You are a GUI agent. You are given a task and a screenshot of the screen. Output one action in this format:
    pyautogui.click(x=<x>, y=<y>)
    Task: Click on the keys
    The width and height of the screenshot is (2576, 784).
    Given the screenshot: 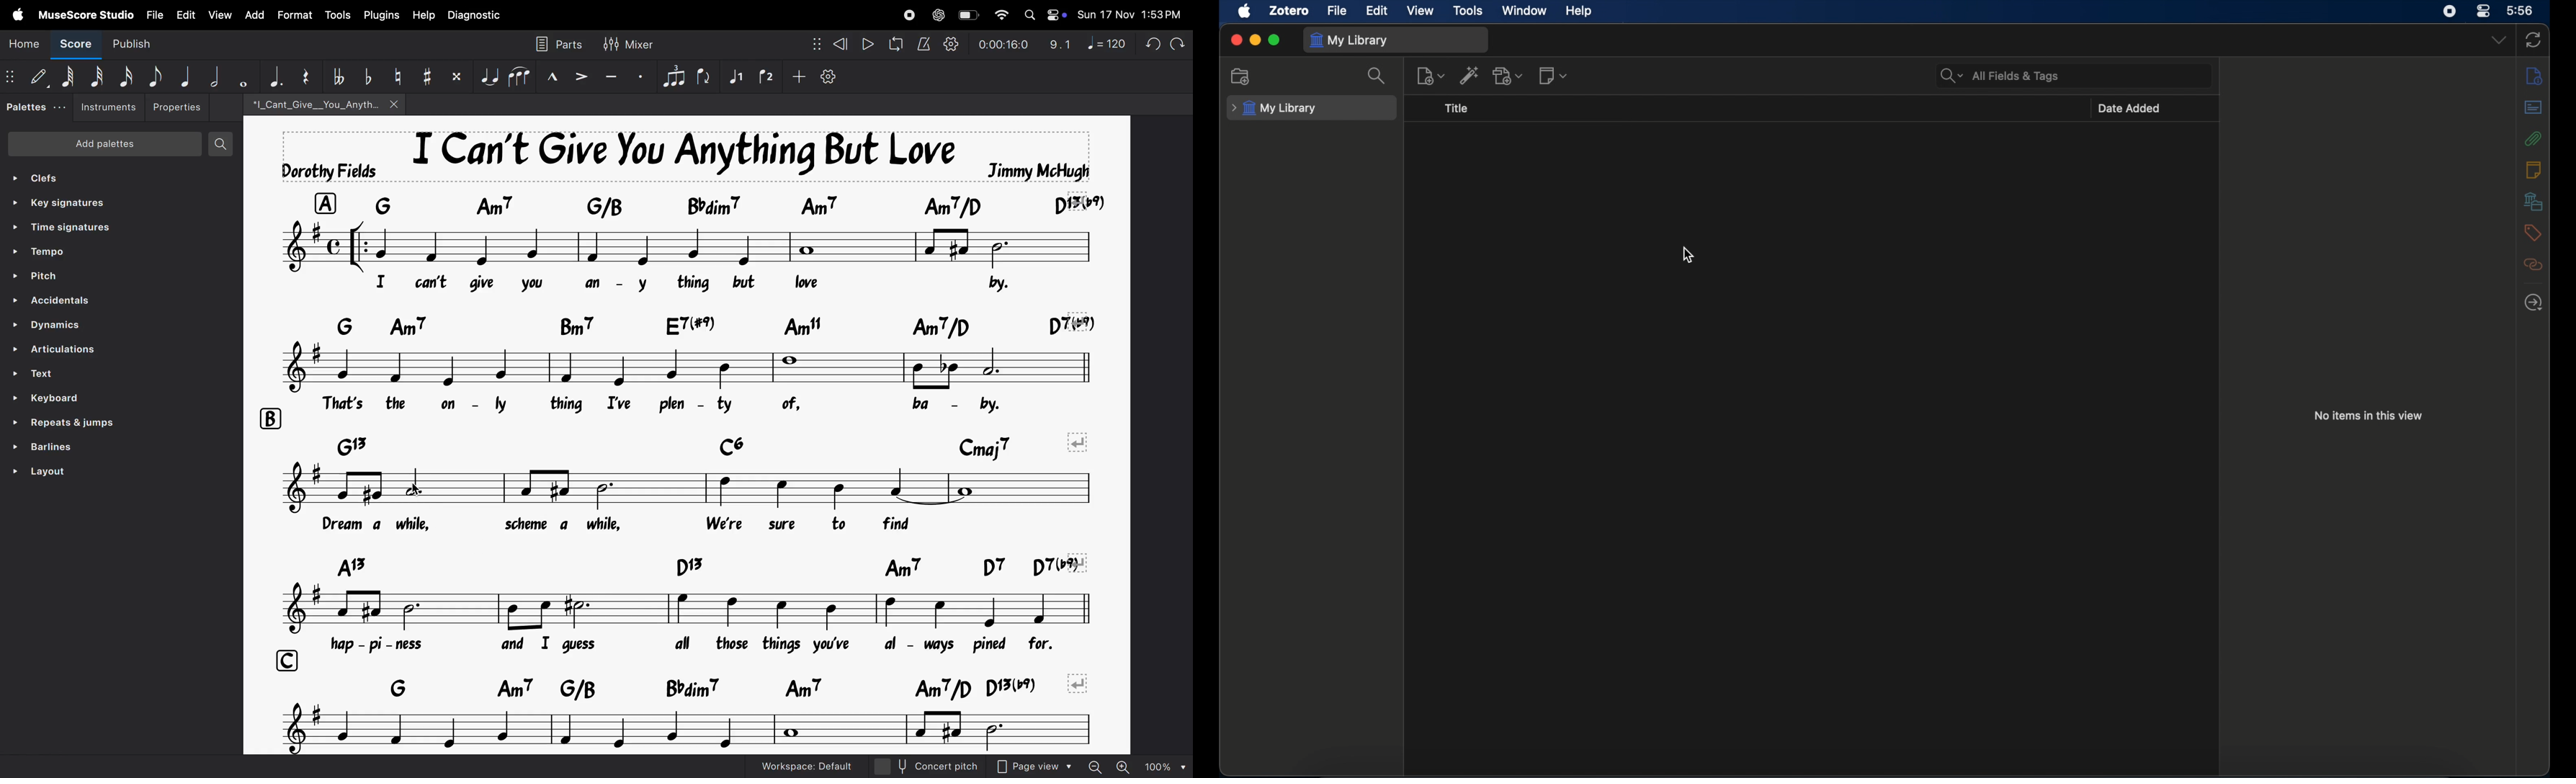 What is the action you would take?
    pyautogui.click(x=697, y=443)
    